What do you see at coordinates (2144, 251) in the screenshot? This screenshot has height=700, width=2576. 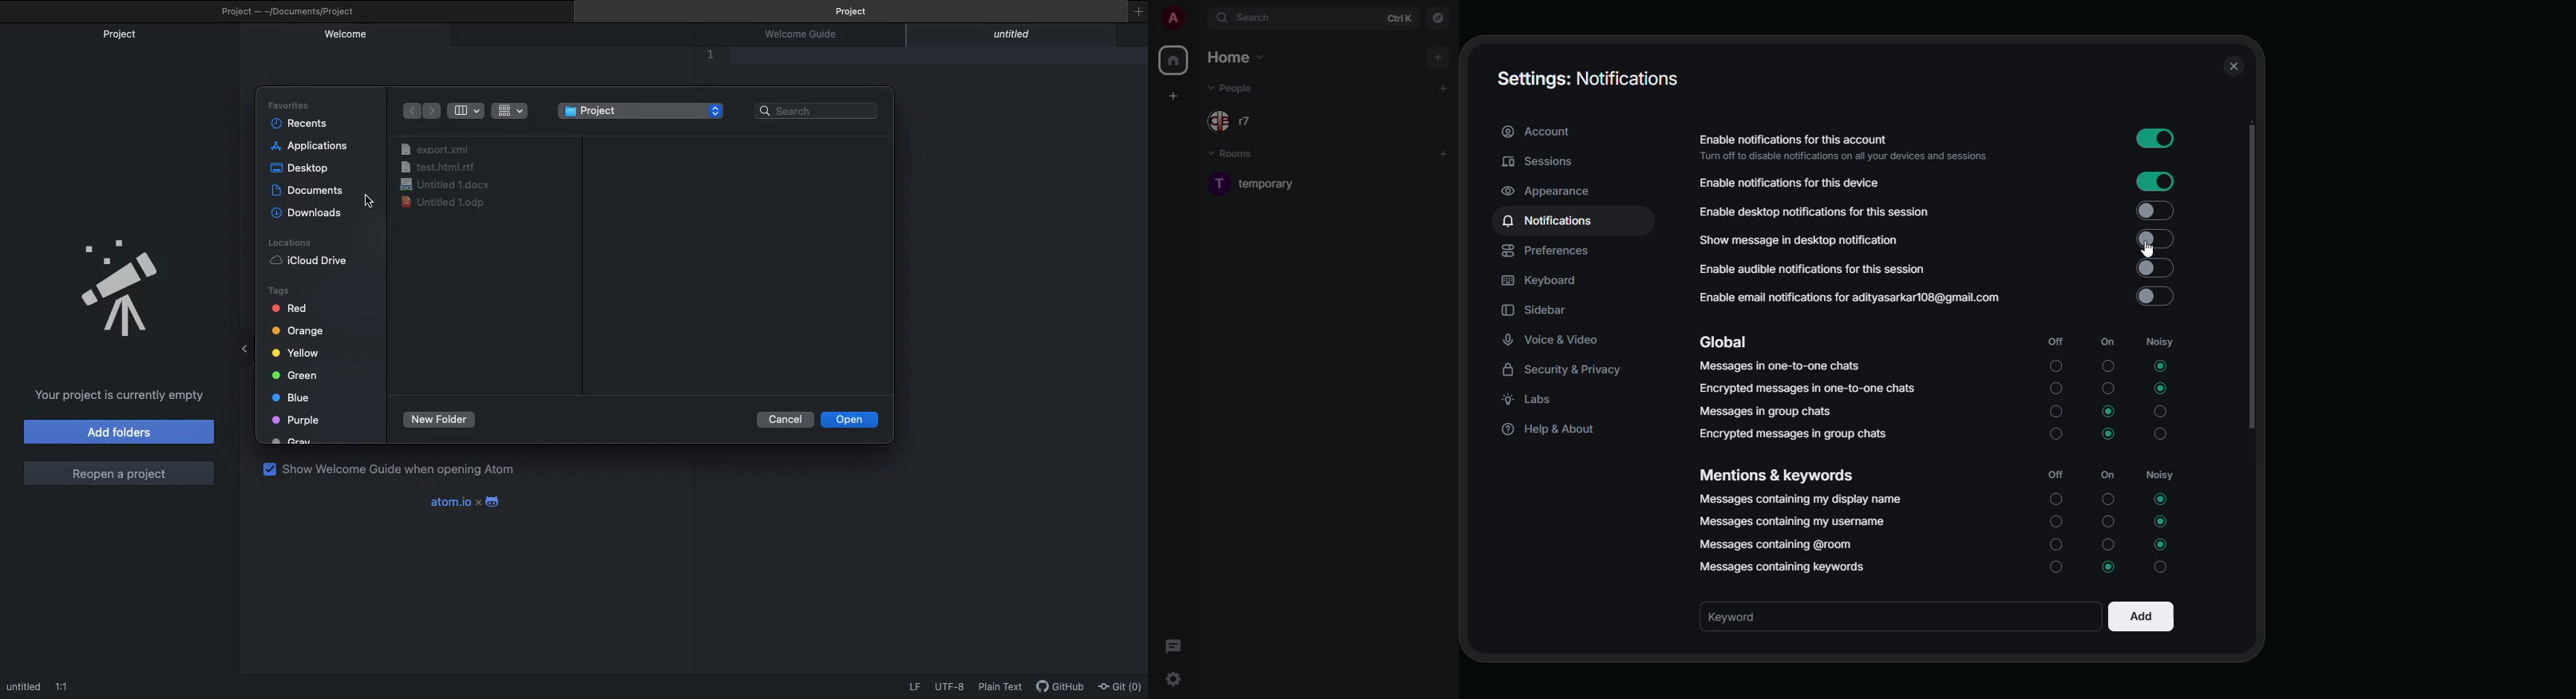 I see `cursor` at bounding box center [2144, 251].